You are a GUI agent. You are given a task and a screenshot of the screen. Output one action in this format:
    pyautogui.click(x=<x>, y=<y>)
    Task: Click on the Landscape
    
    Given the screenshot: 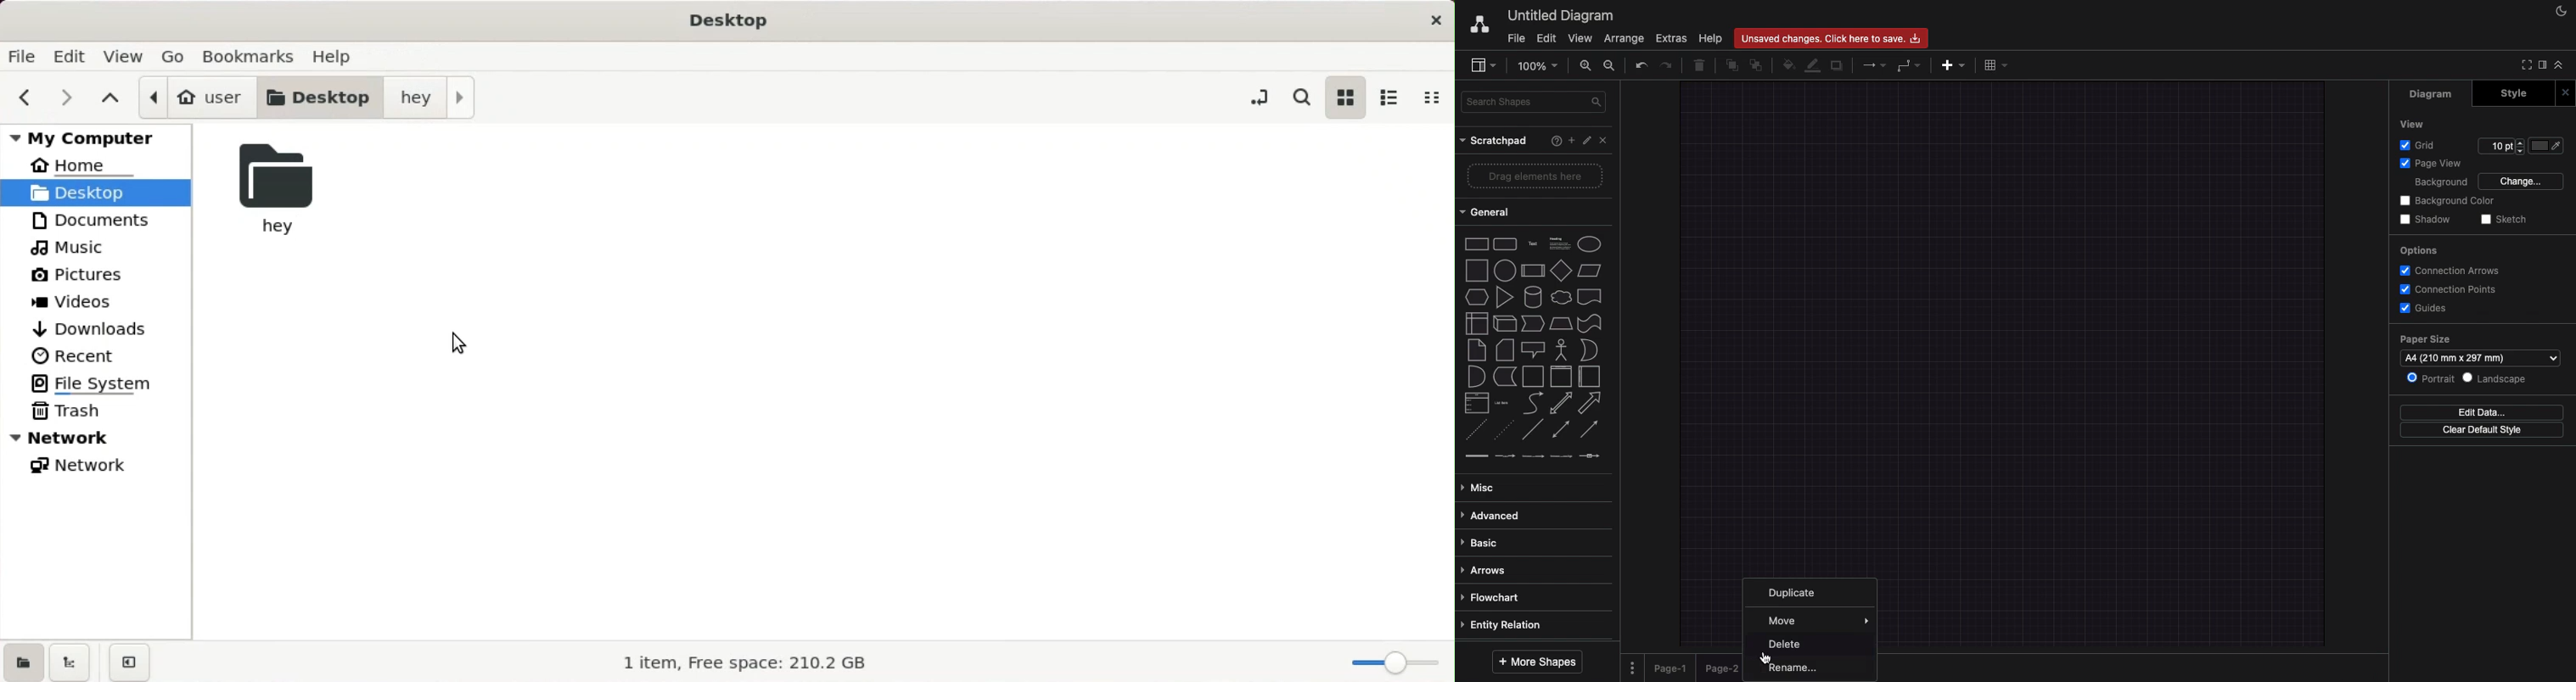 What is the action you would take?
    pyautogui.click(x=2499, y=378)
    